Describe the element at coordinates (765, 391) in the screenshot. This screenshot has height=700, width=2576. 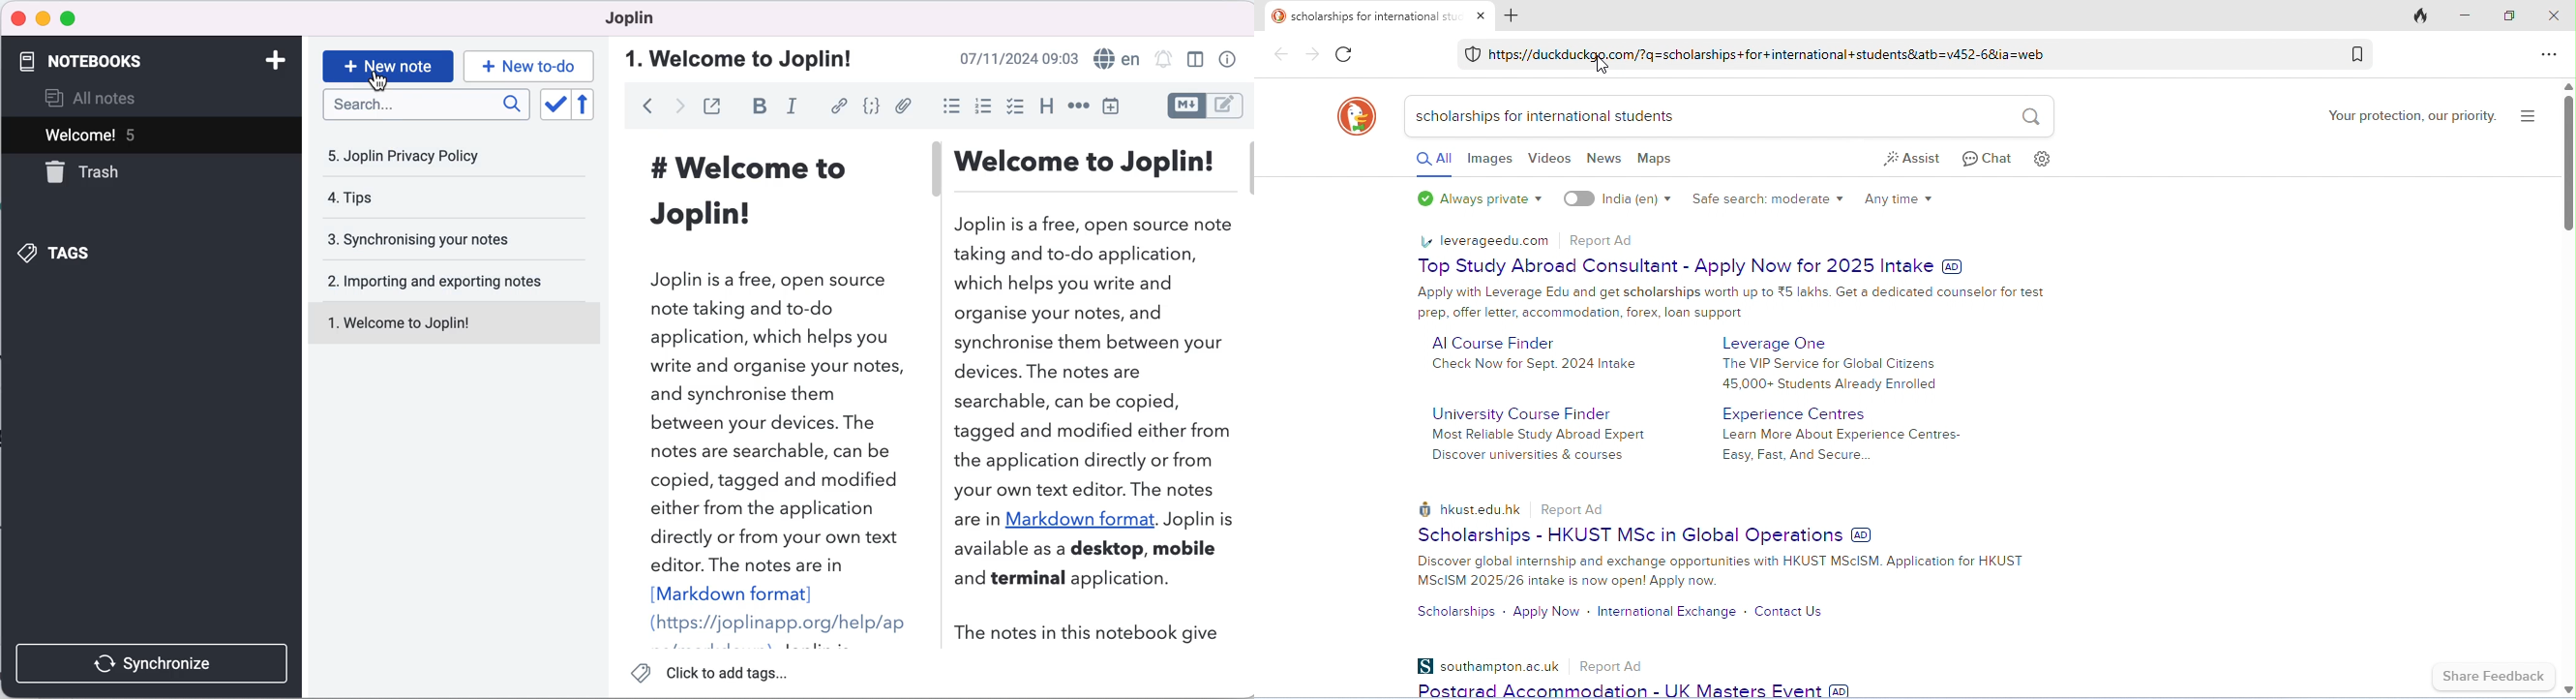
I see `# Welcome to
Joplin!

Joplin is a free, open source
note taking and to-do
application, which helps you
write and organise your notes,
and synchronise them
between your devices. The
notes are searchable, can be
copied, tagged and modified
either from the application
directly or from your own text
editor. The notes are in
[Markdown format]
(https://joplinapp.org/help/ap` at that location.